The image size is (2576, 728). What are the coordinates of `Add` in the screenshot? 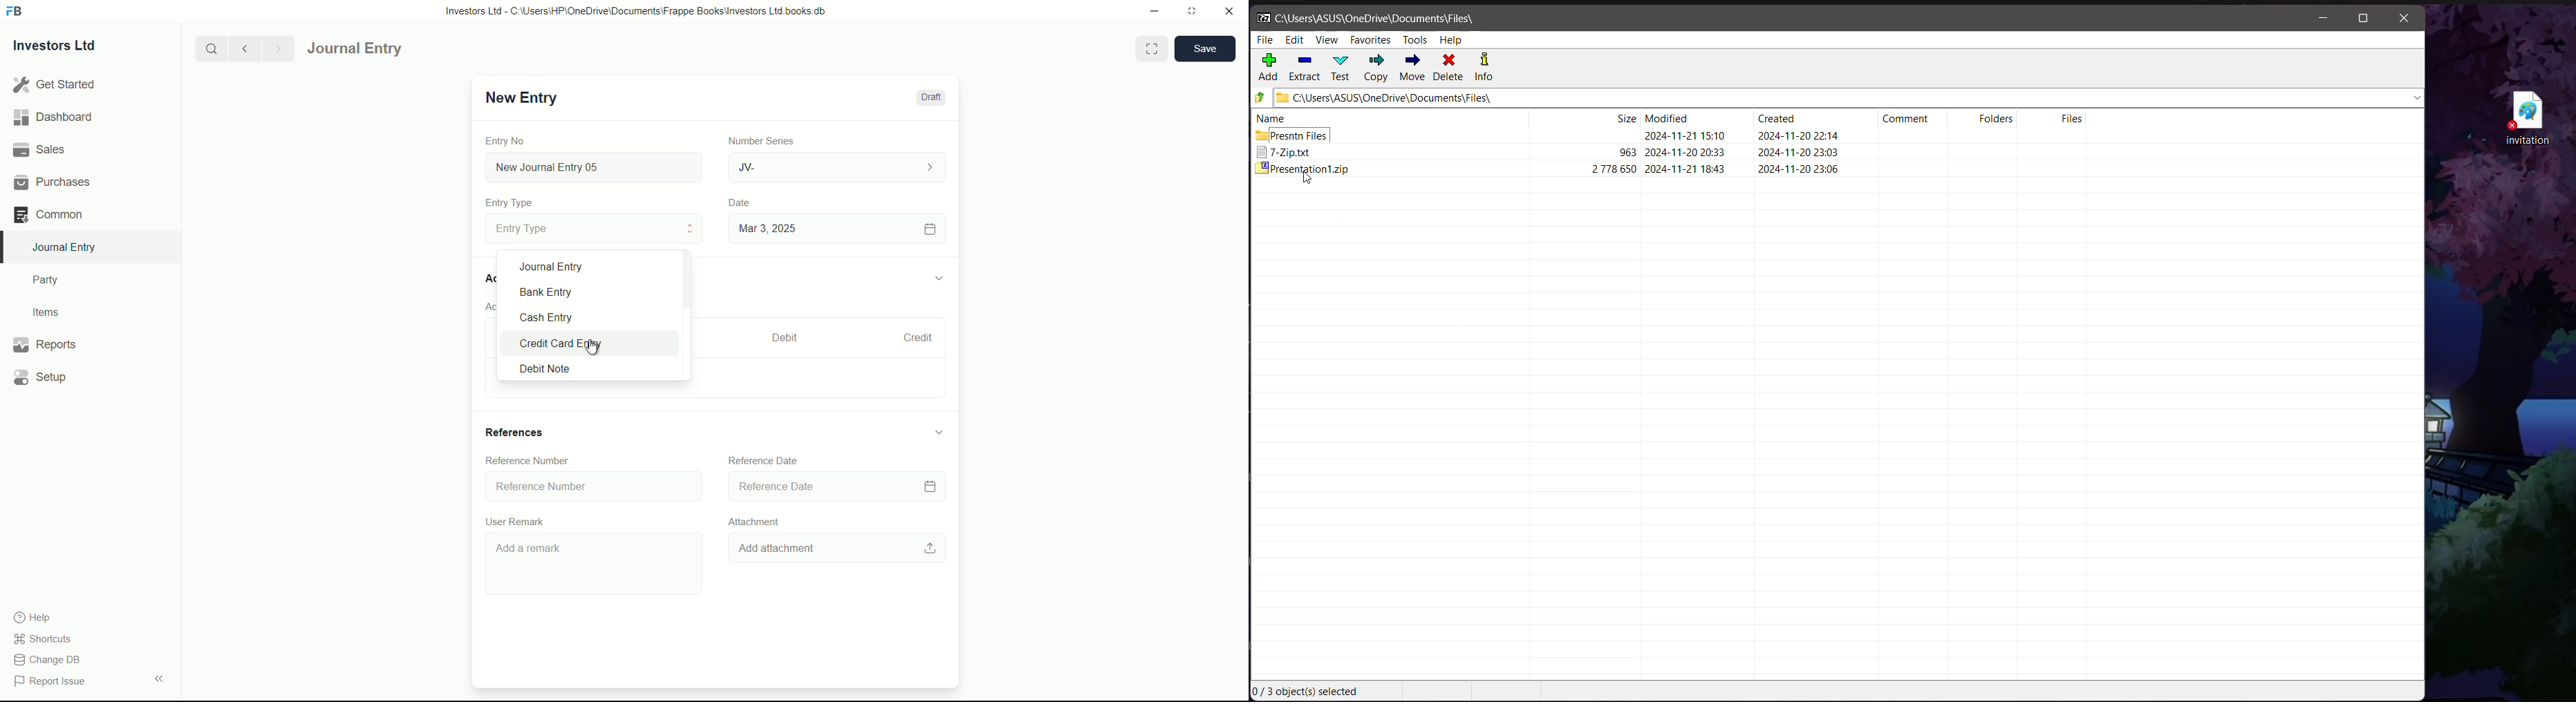 It's located at (1269, 68).